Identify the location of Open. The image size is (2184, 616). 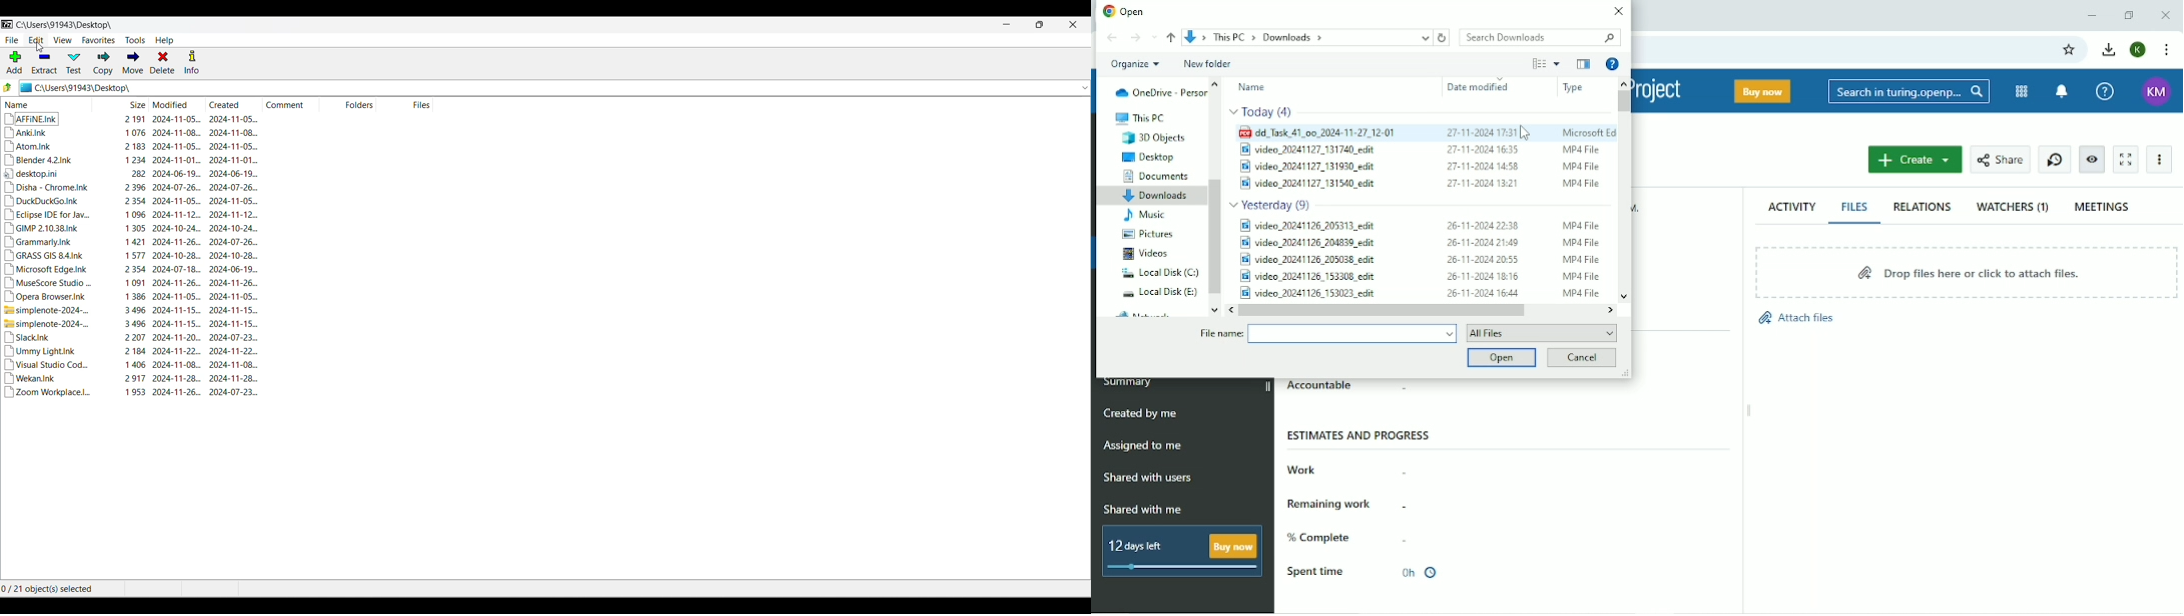
(1125, 10).